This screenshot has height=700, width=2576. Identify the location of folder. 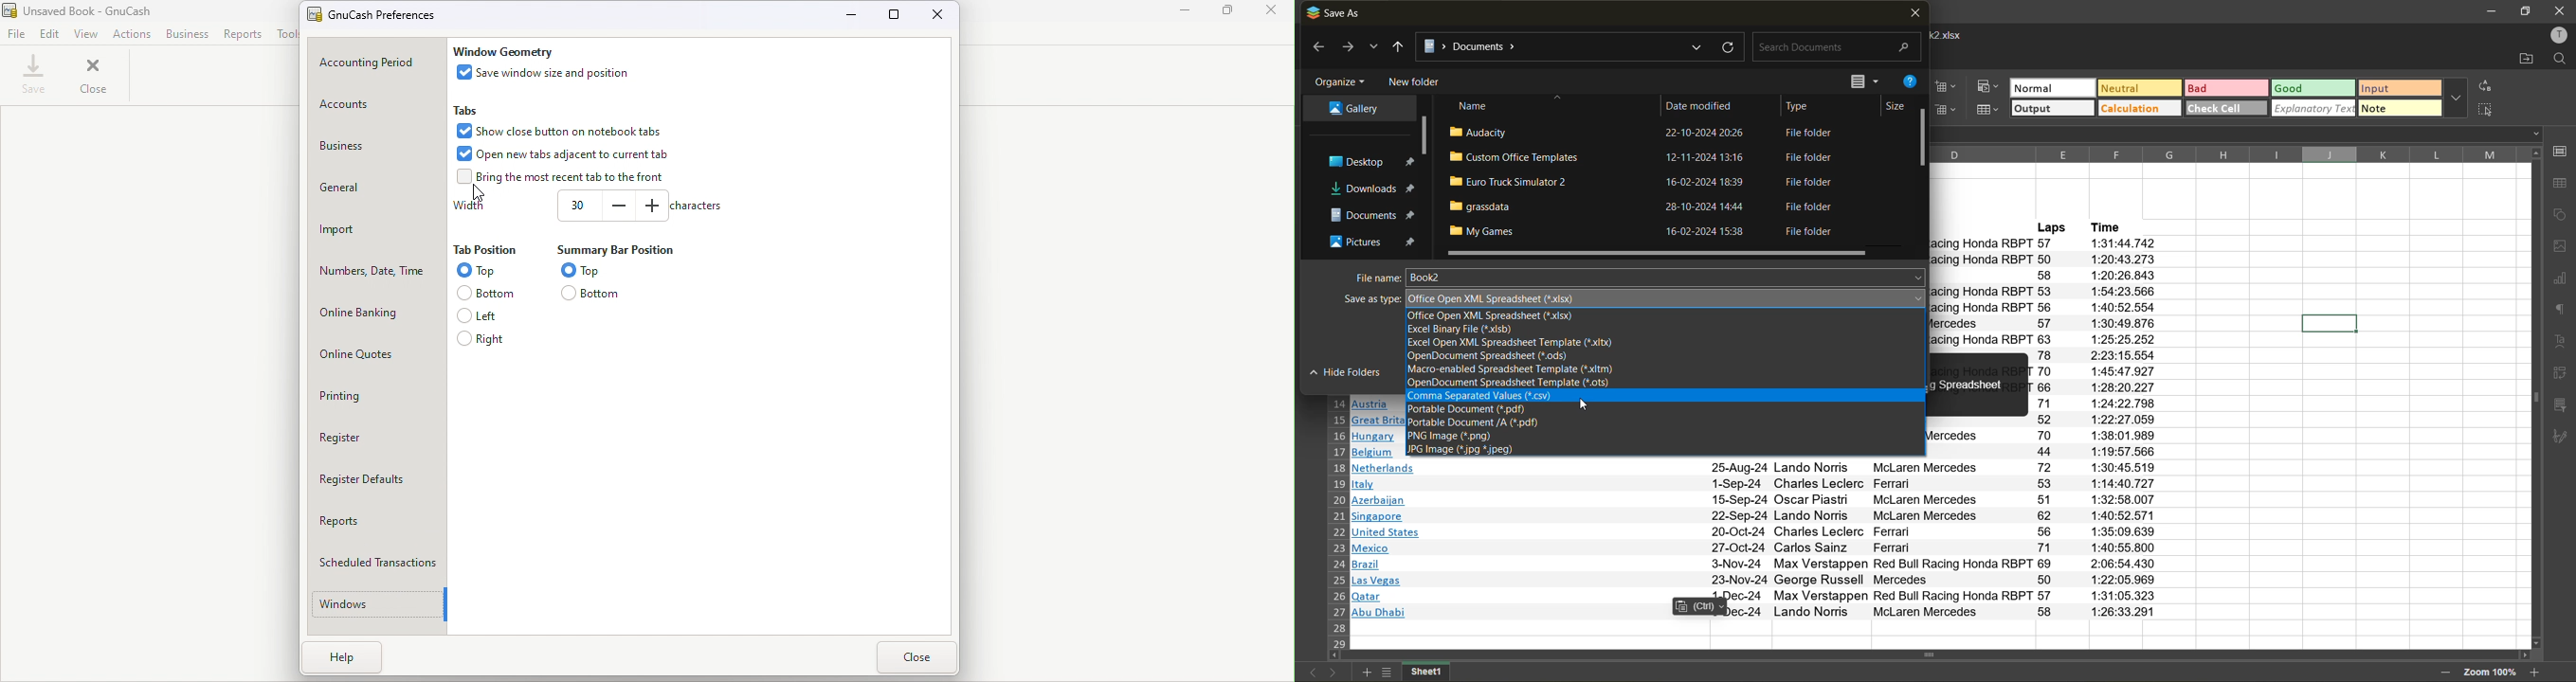
(1369, 240).